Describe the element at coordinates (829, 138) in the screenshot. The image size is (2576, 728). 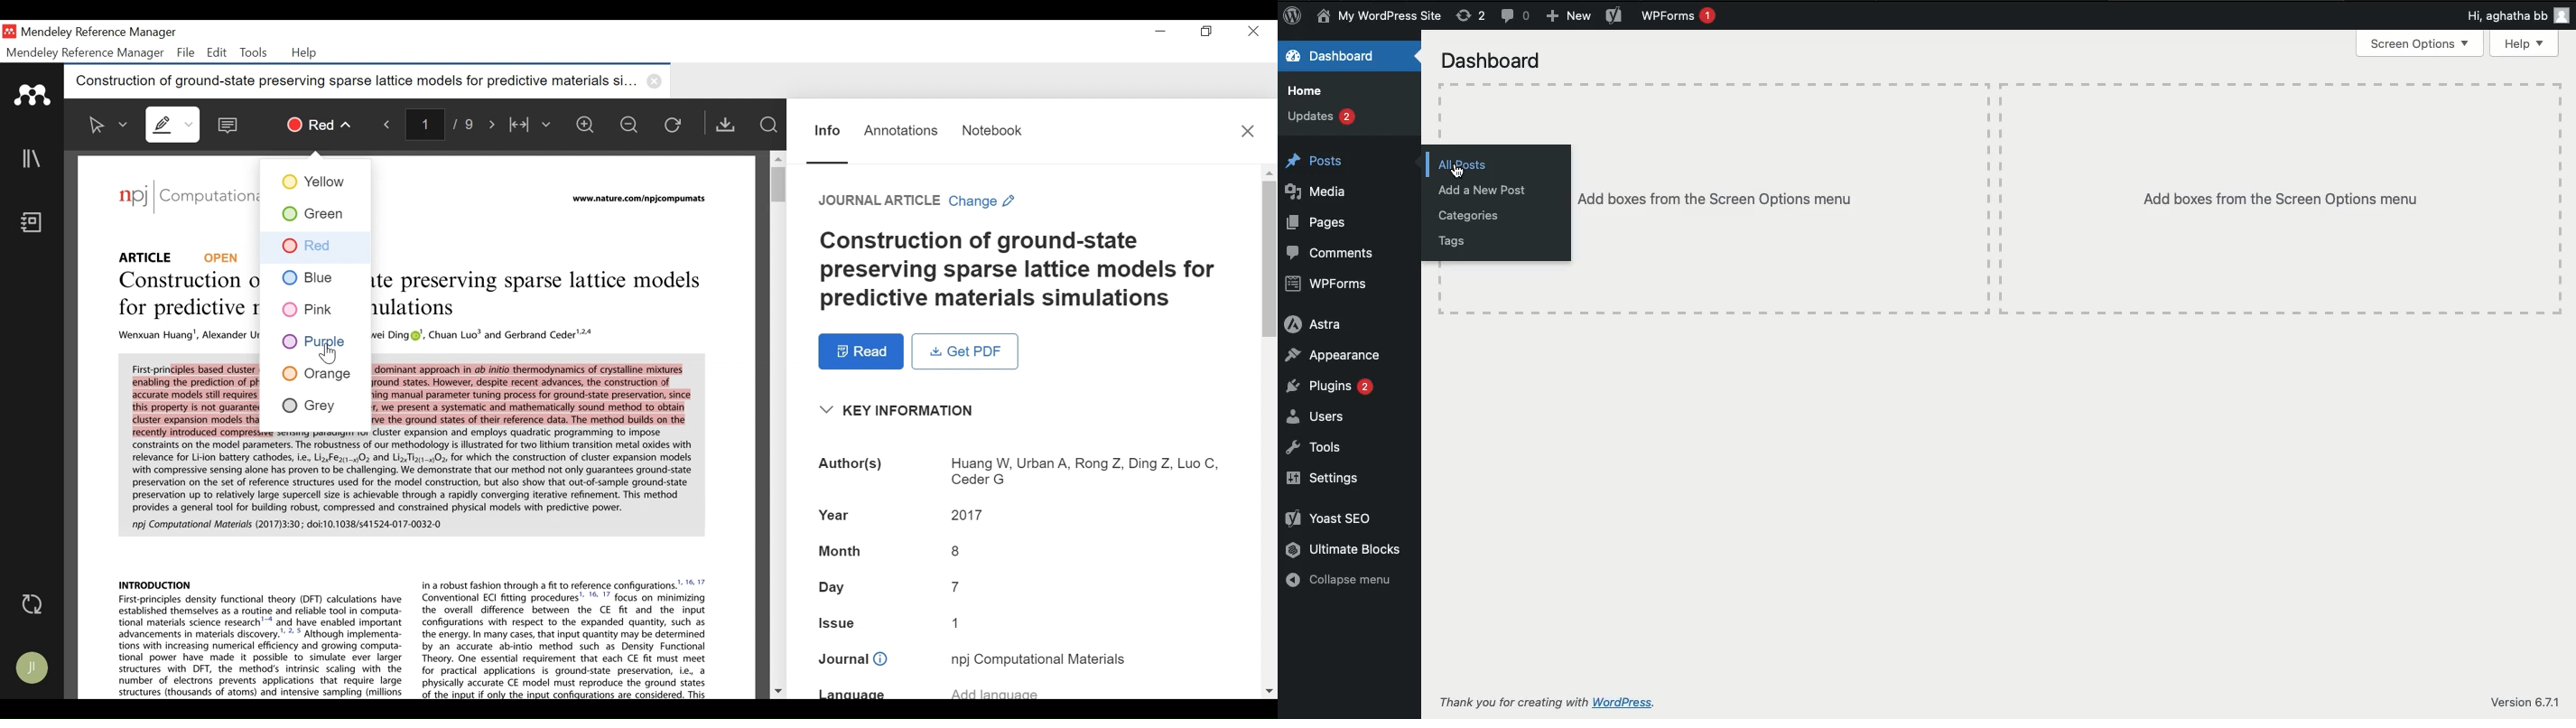
I see `Information` at that location.